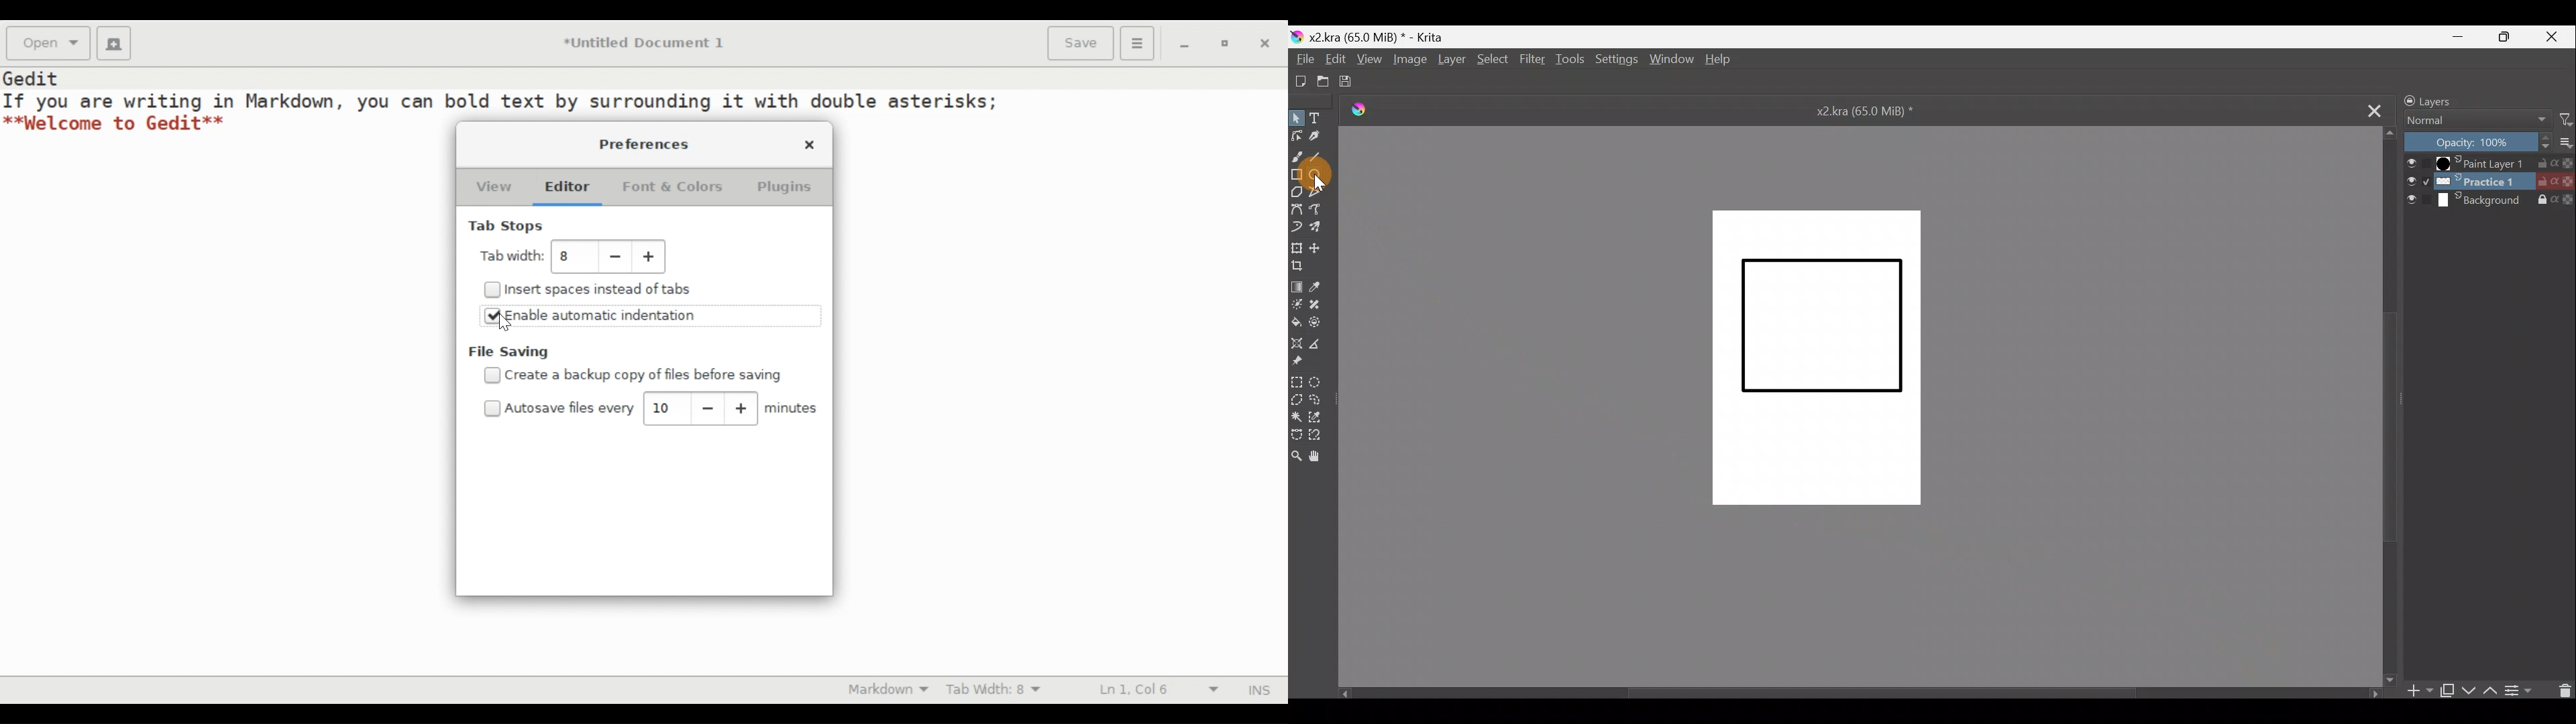 The image size is (2576, 728). I want to click on Background, so click(2492, 204).